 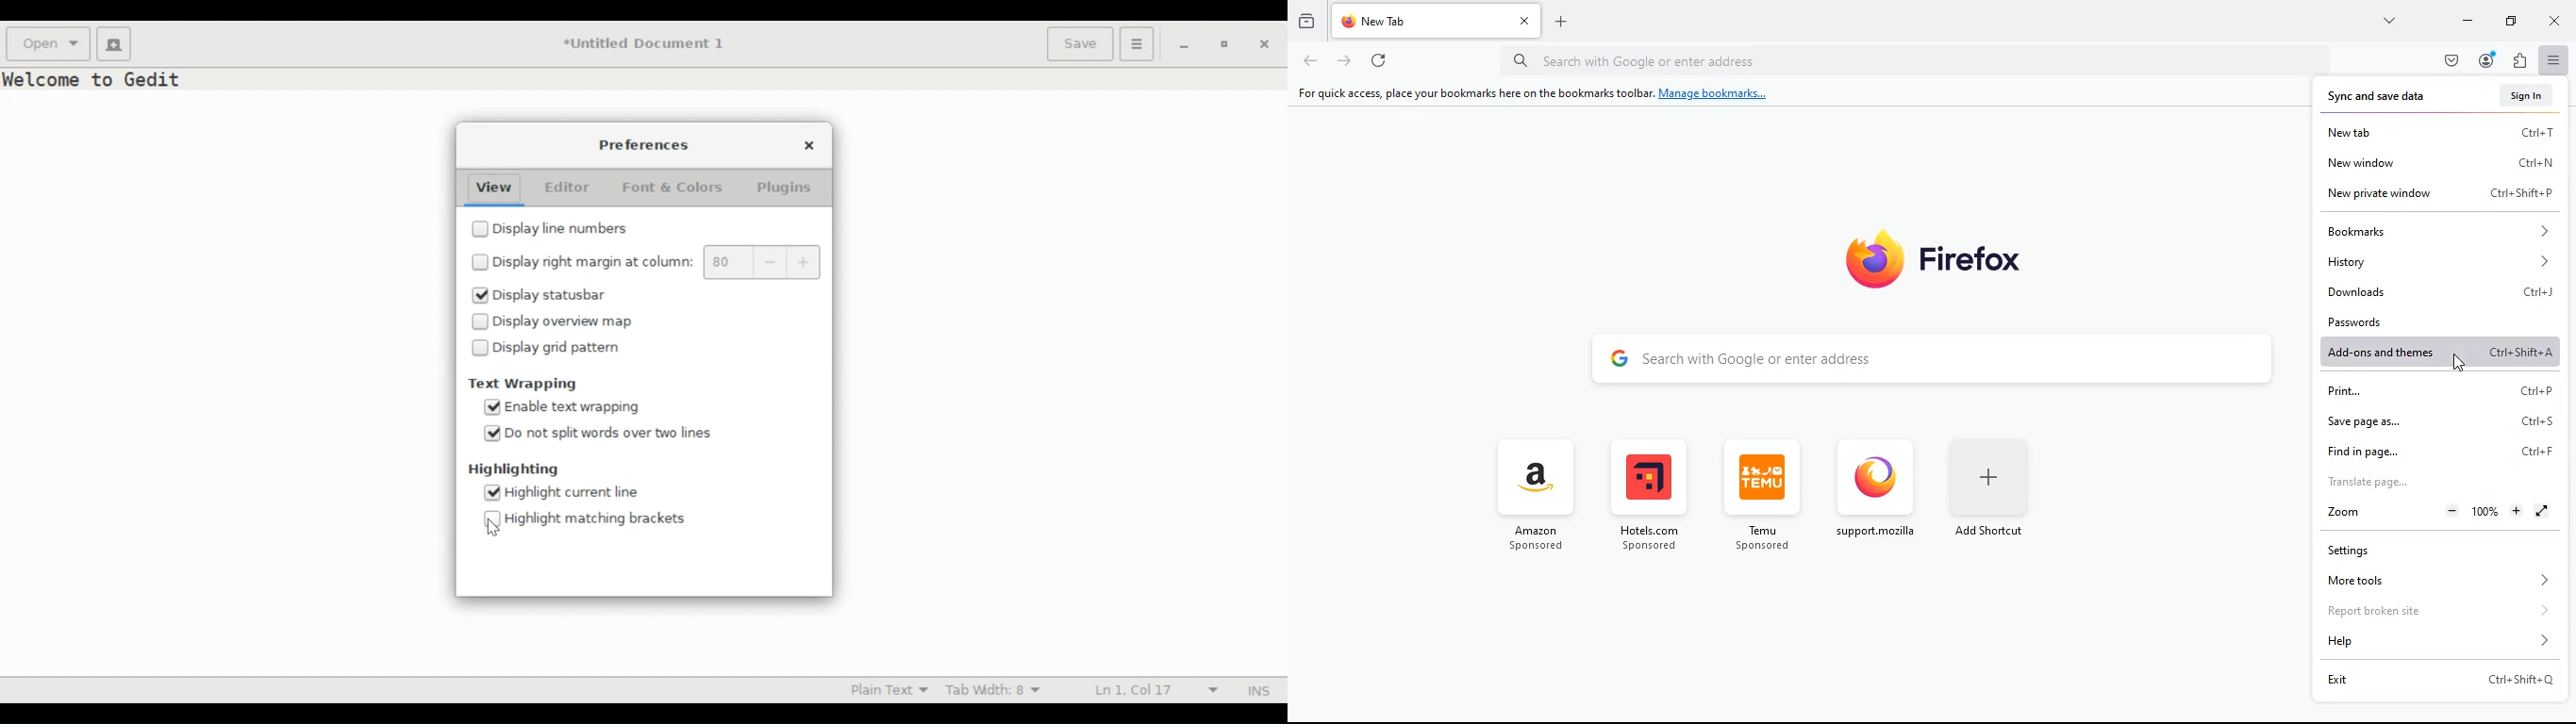 I want to click on add-ons and themes  ctrl+shift+A, so click(x=2438, y=354).